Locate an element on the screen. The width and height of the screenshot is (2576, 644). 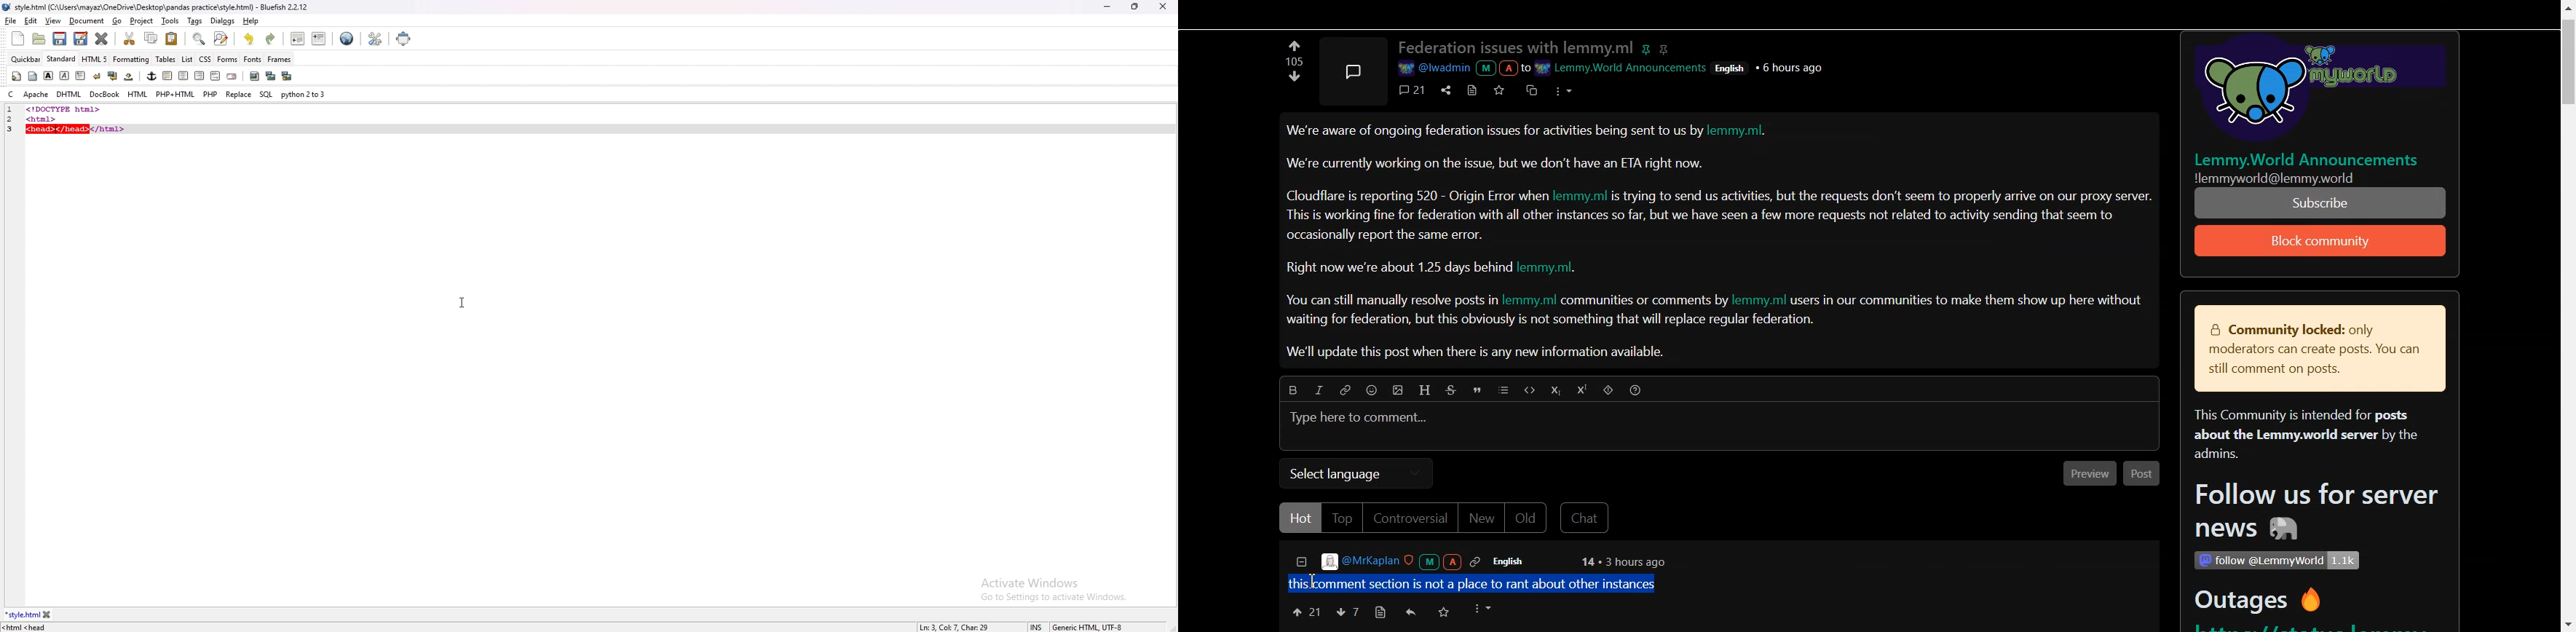
html 5 is located at coordinates (96, 60).